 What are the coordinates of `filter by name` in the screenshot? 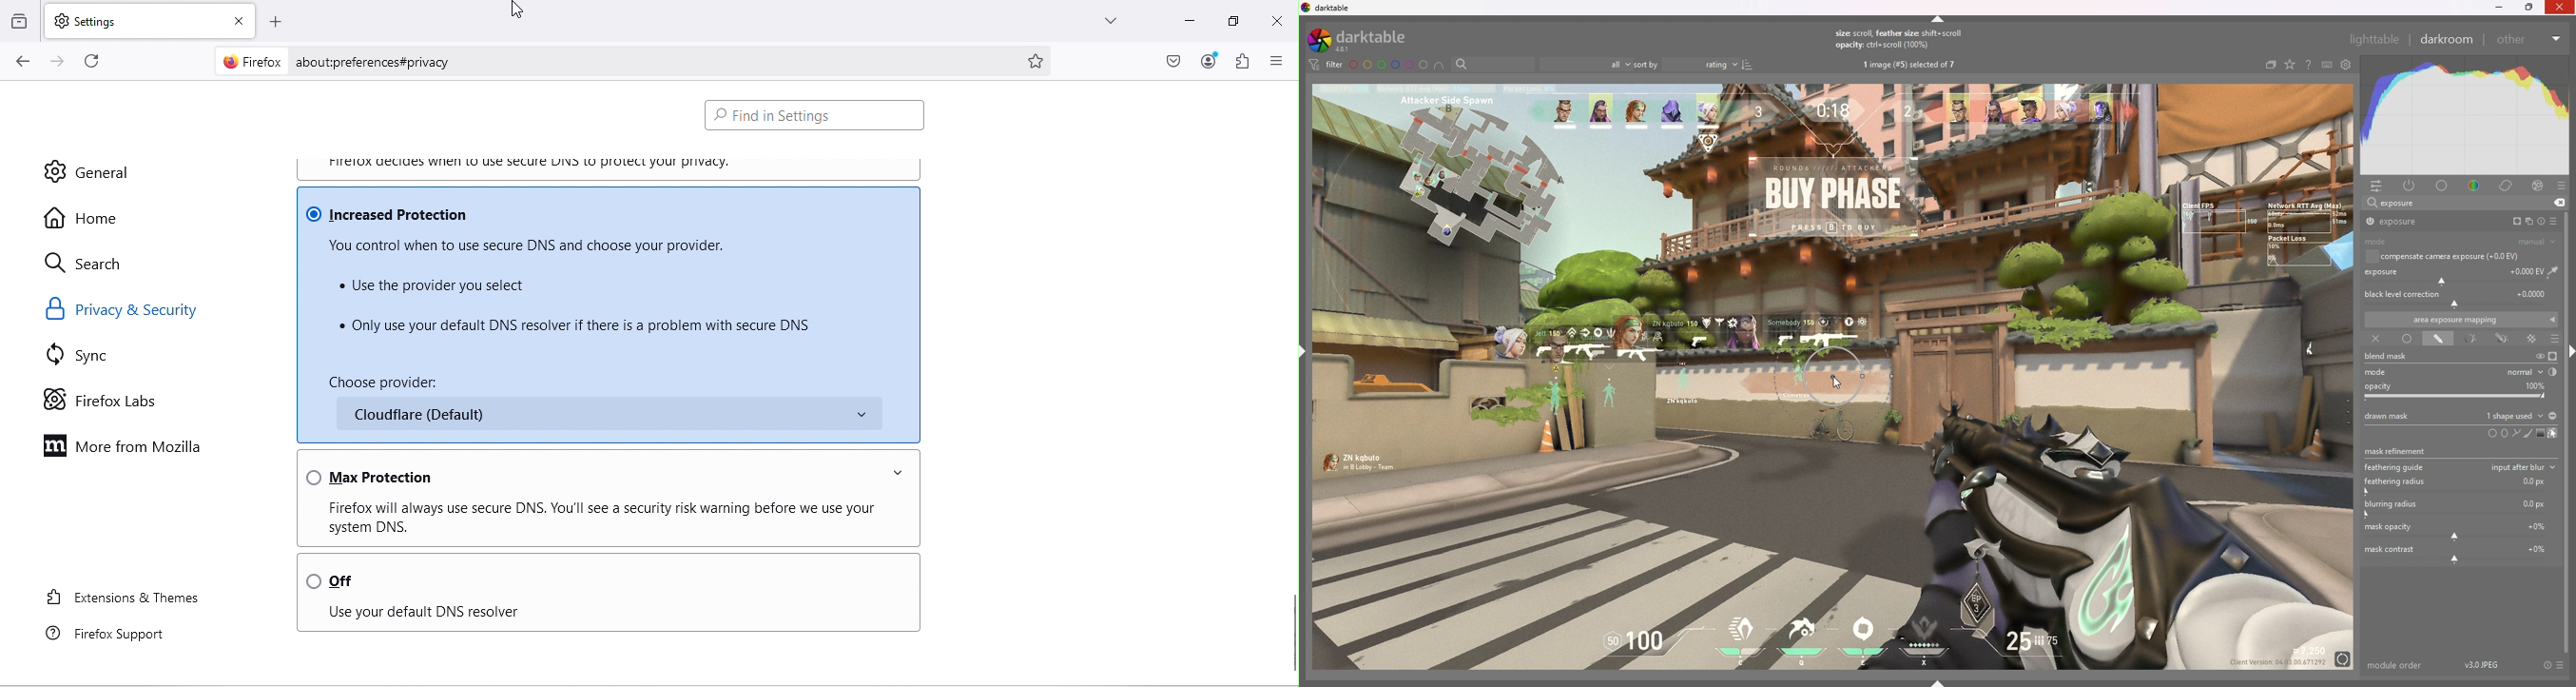 It's located at (1493, 63).